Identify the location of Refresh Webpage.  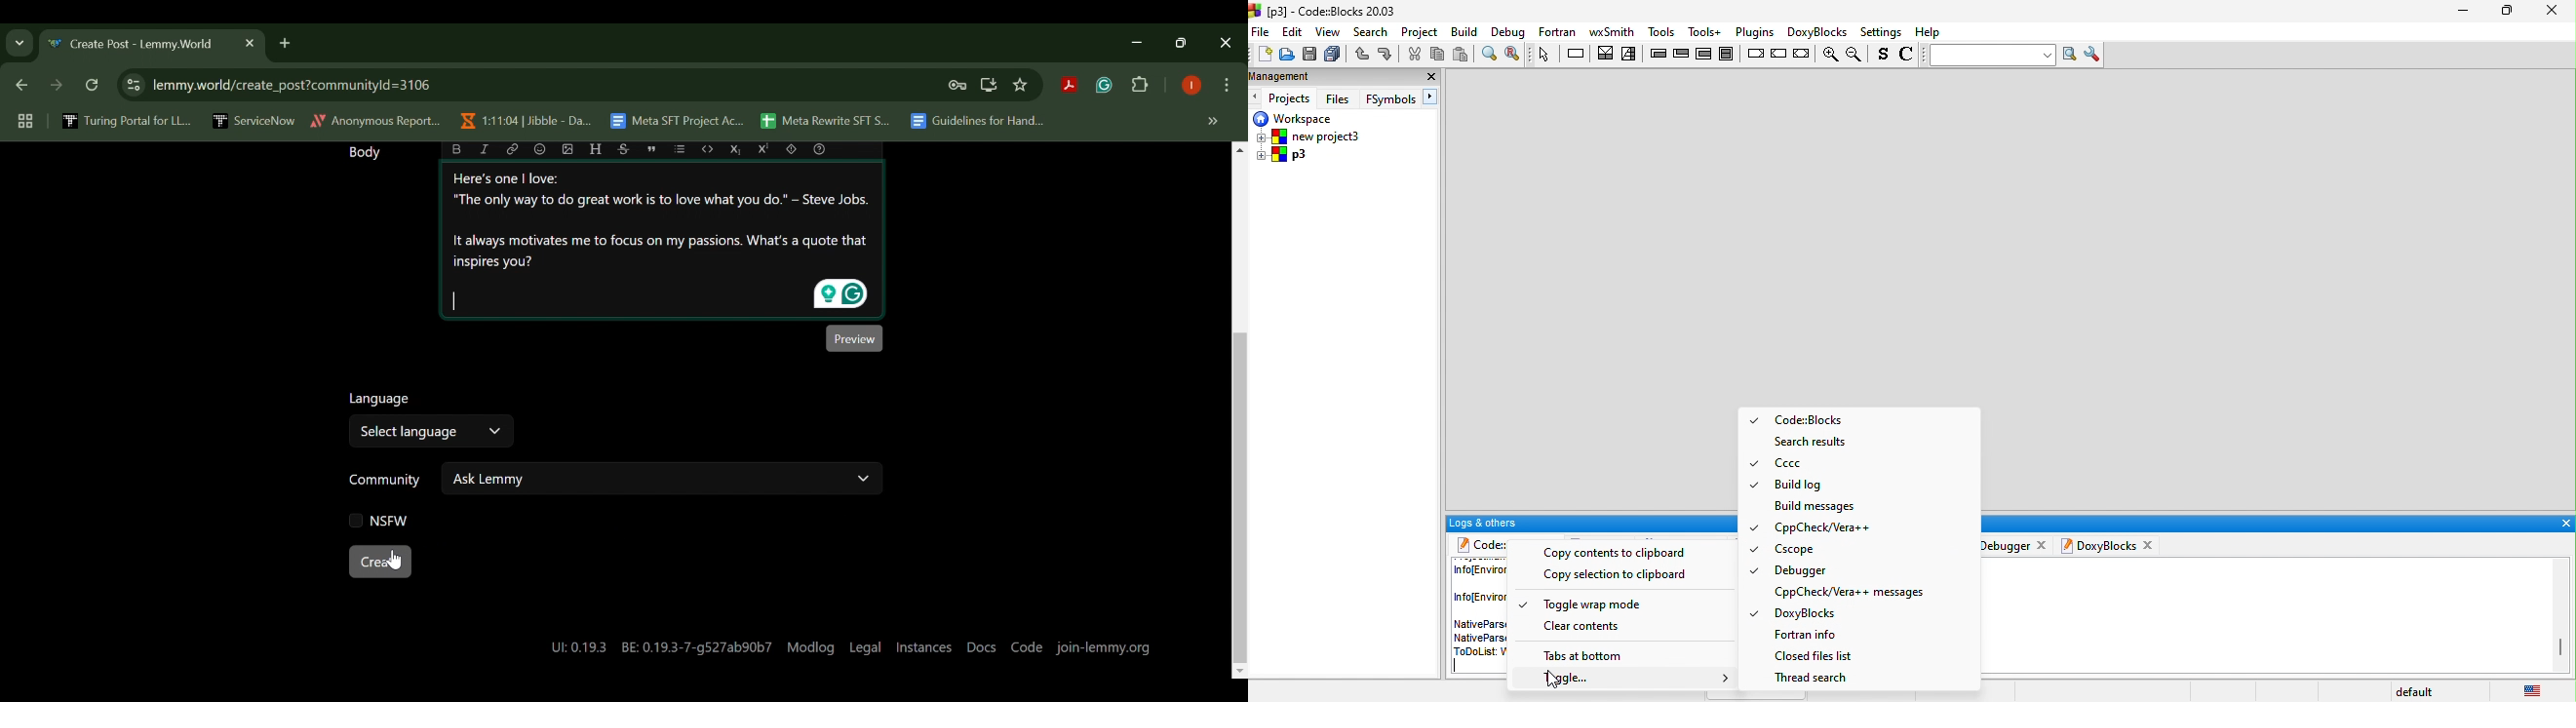
(94, 87).